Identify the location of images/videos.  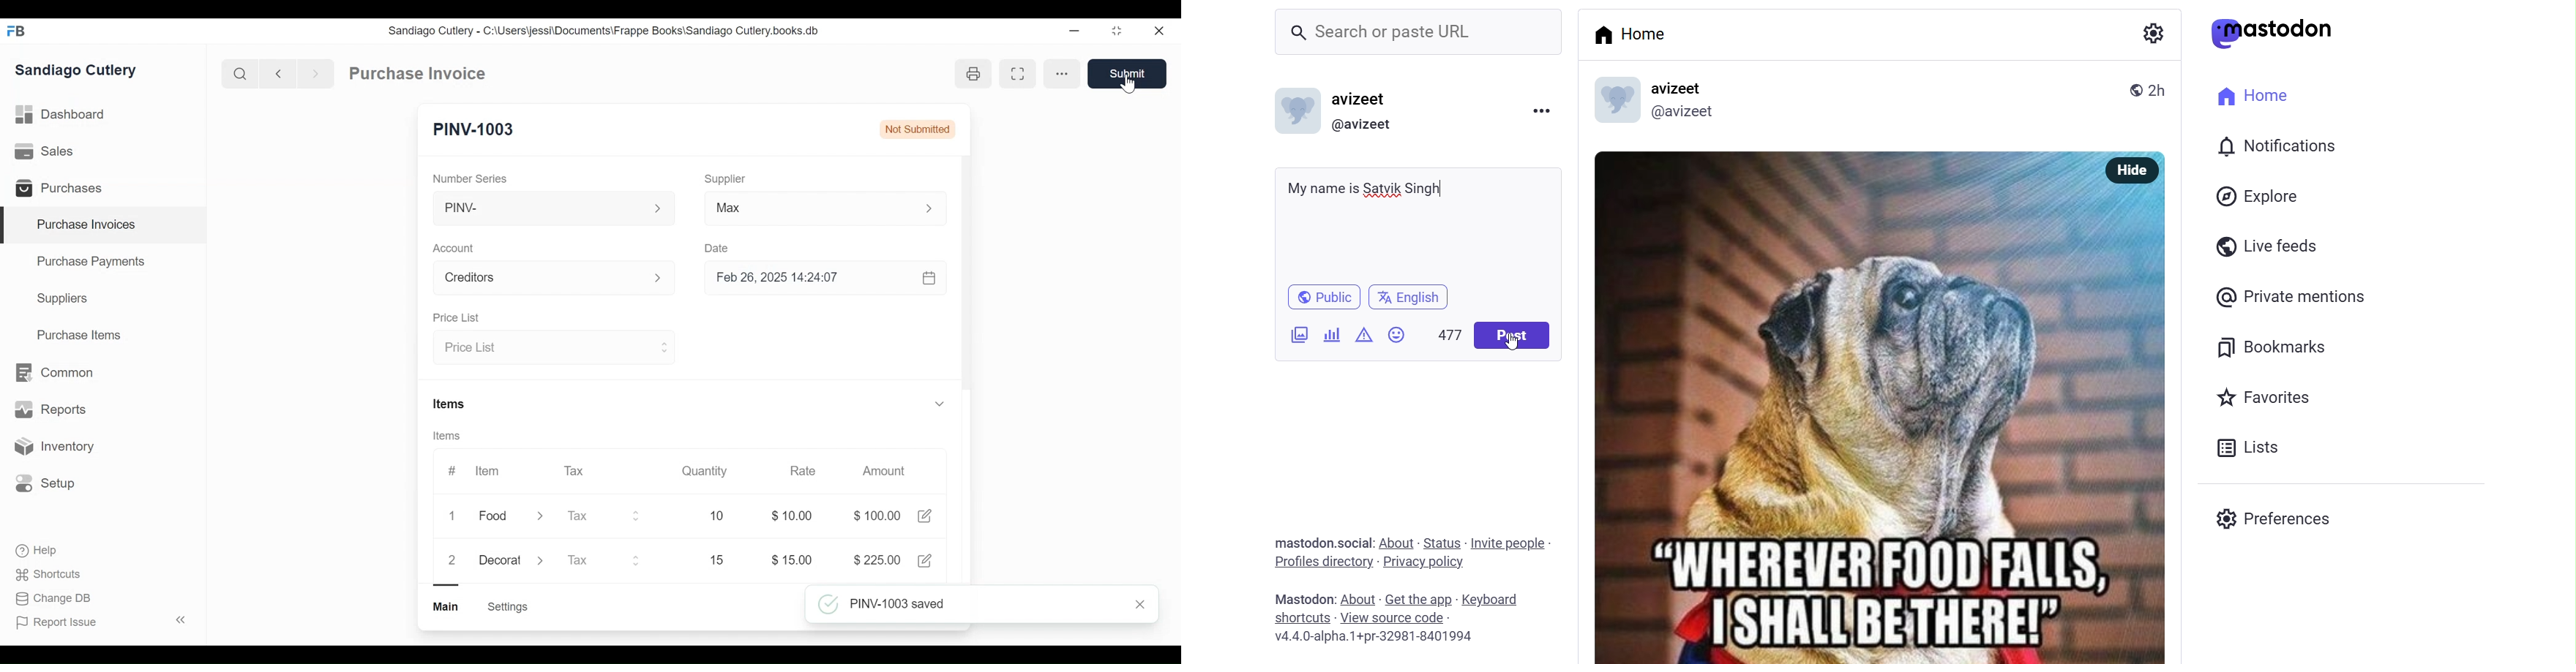
(1295, 336).